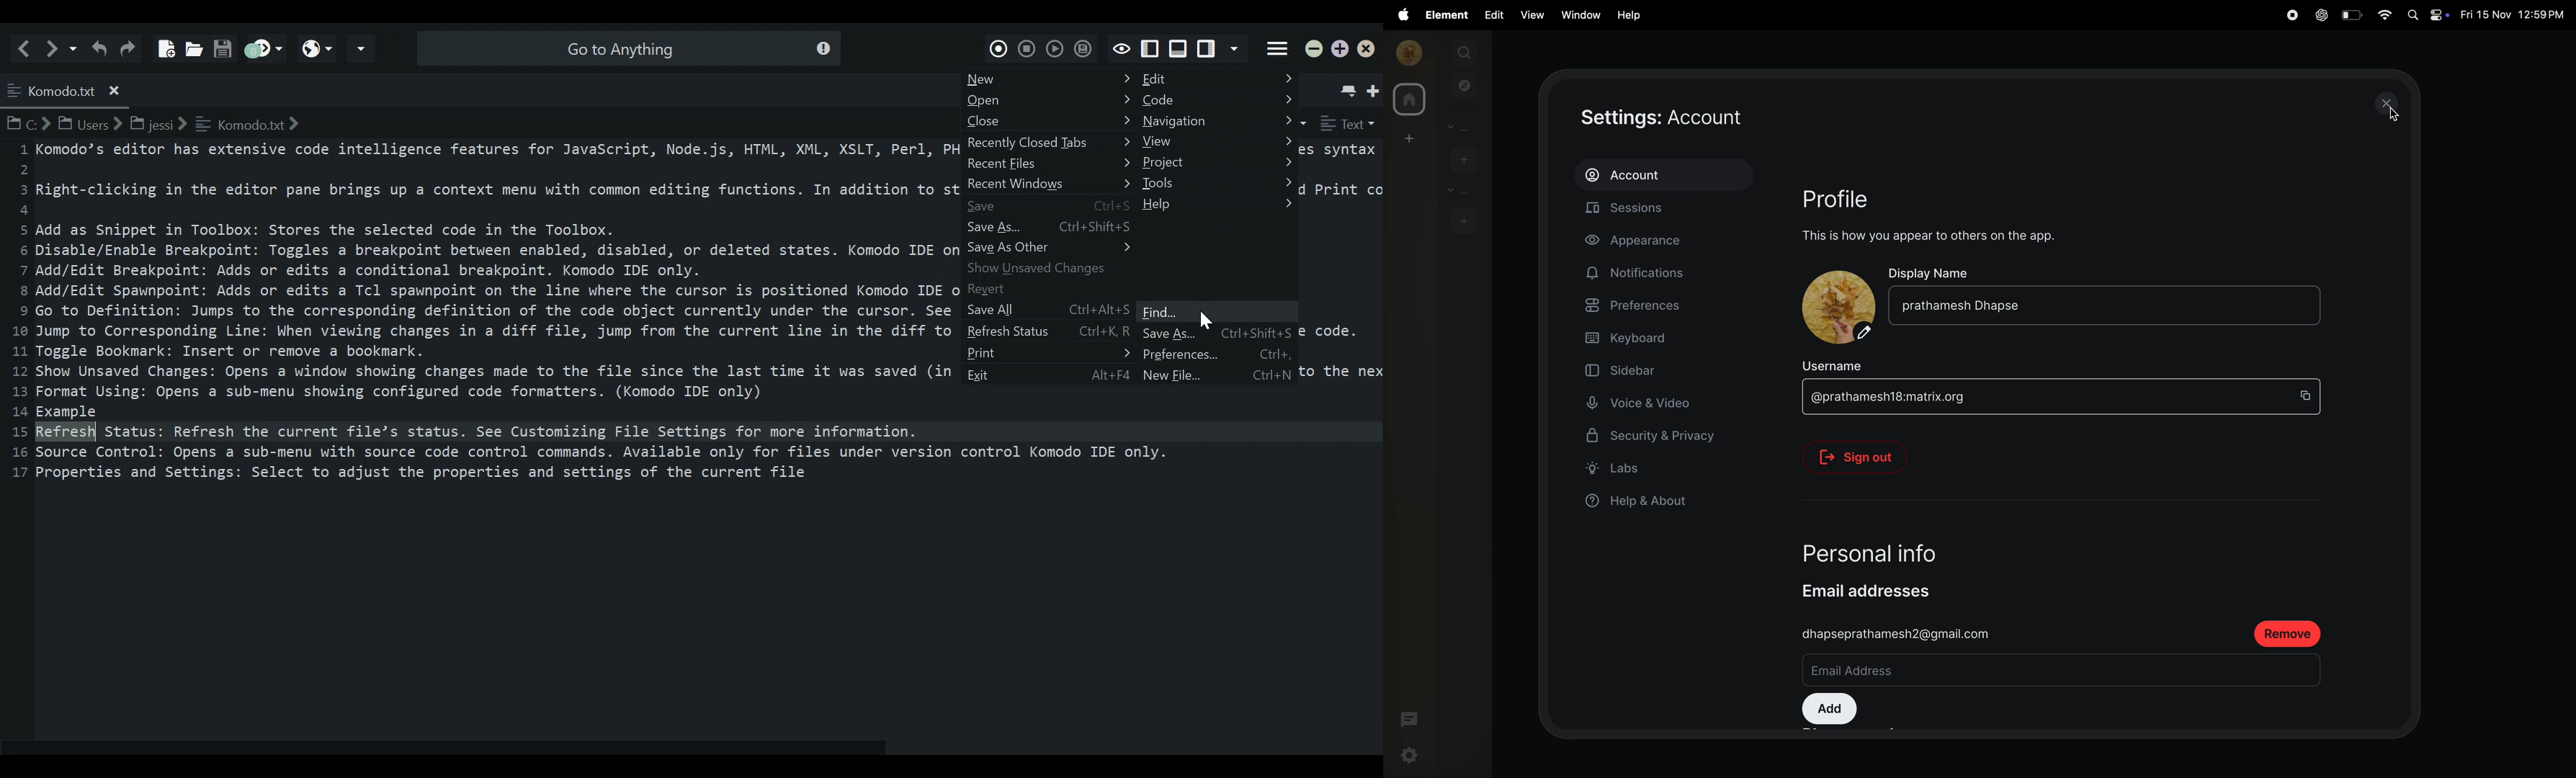 This screenshot has height=784, width=2576. Describe the element at coordinates (1877, 591) in the screenshot. I see `email addresses` at that location.